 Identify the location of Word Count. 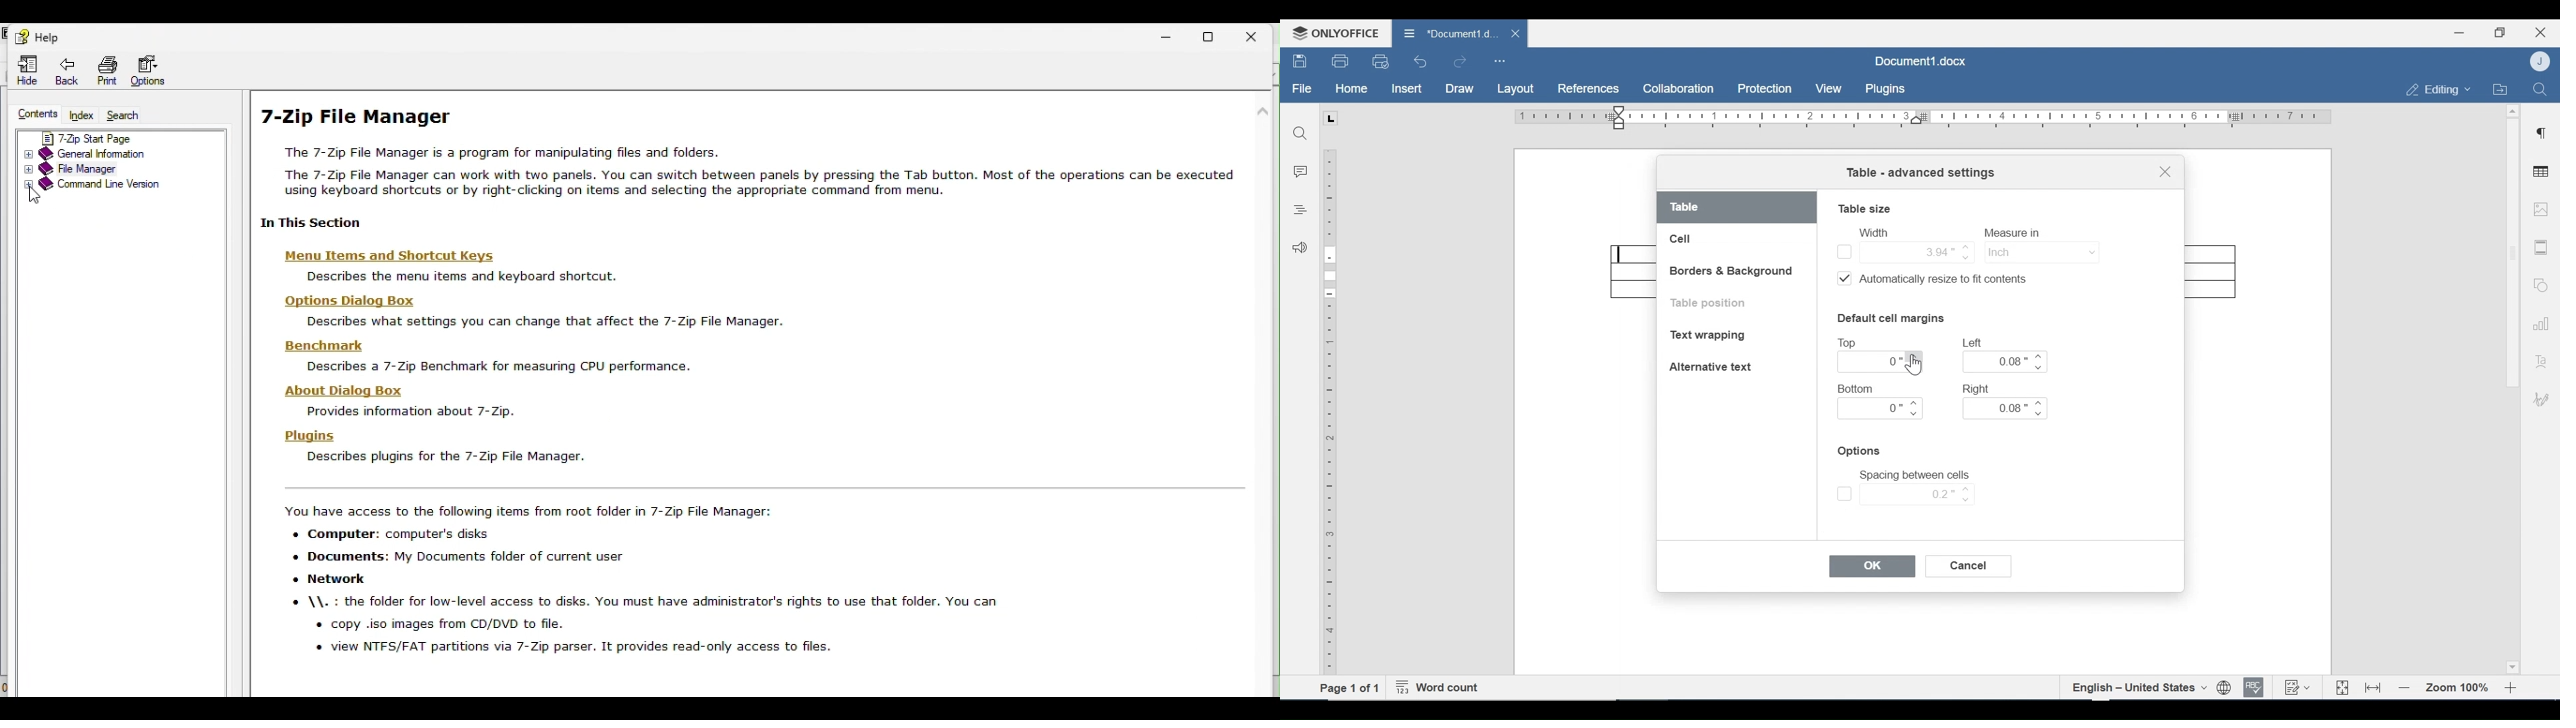
(1441, 688).